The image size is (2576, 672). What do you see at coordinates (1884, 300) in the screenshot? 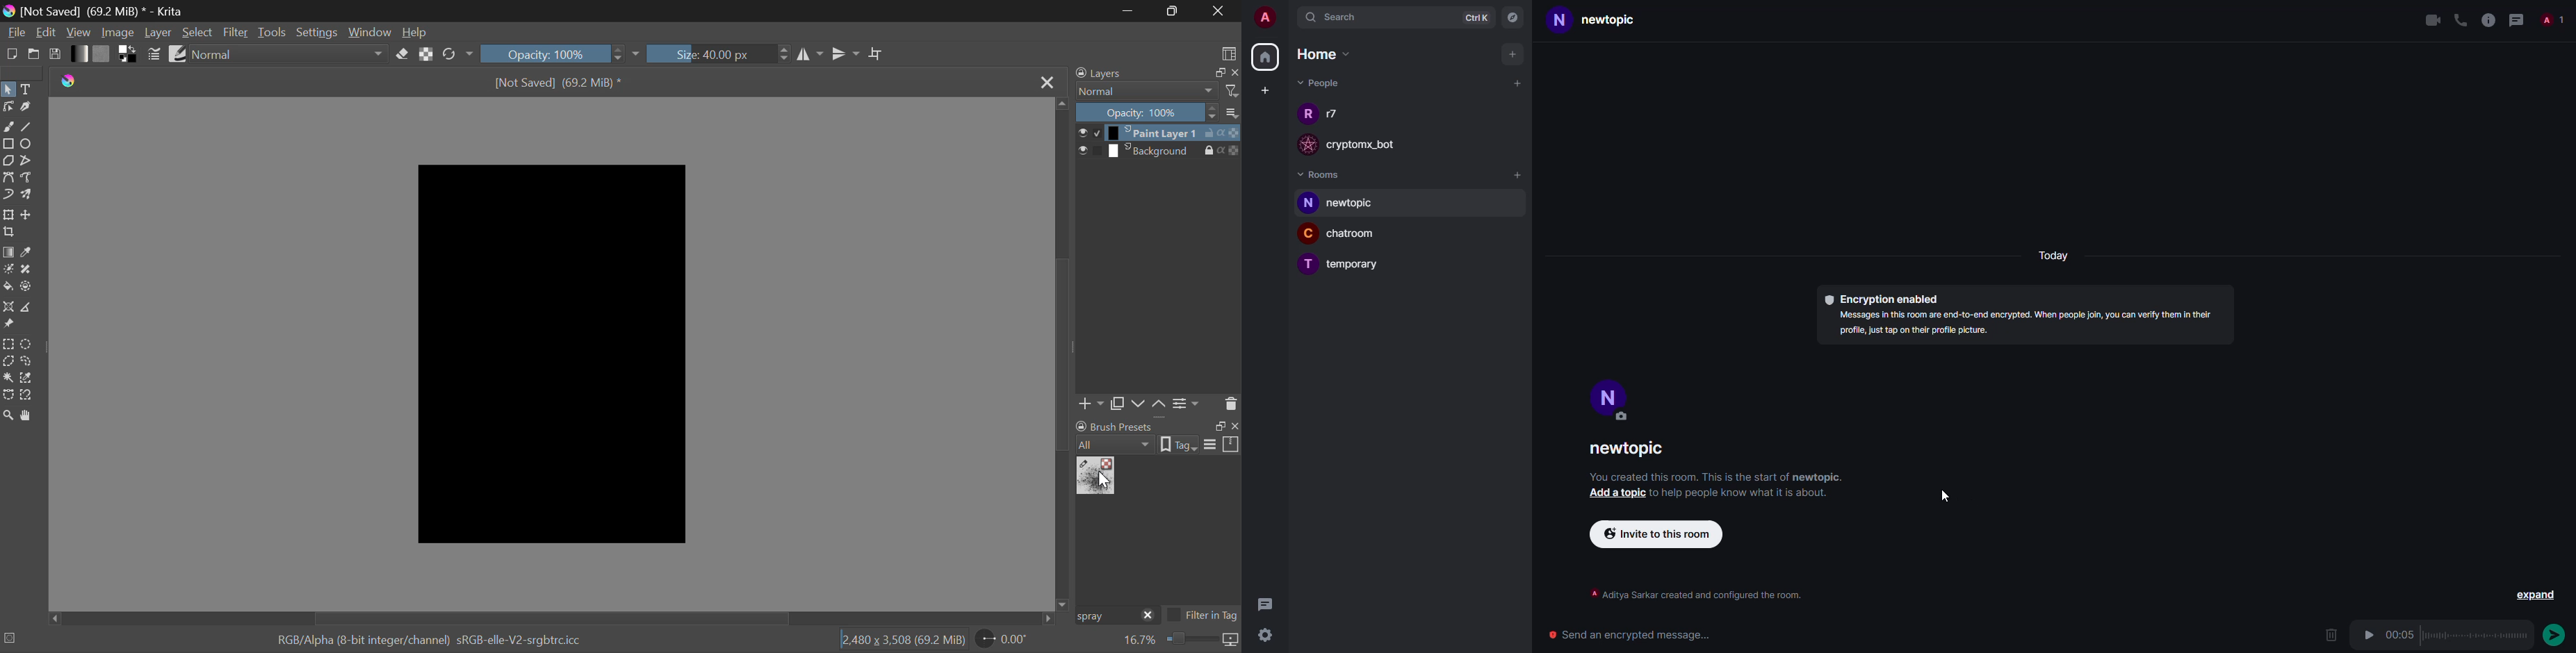
I see `encryption enabled` at bounding box center [1884, 300].